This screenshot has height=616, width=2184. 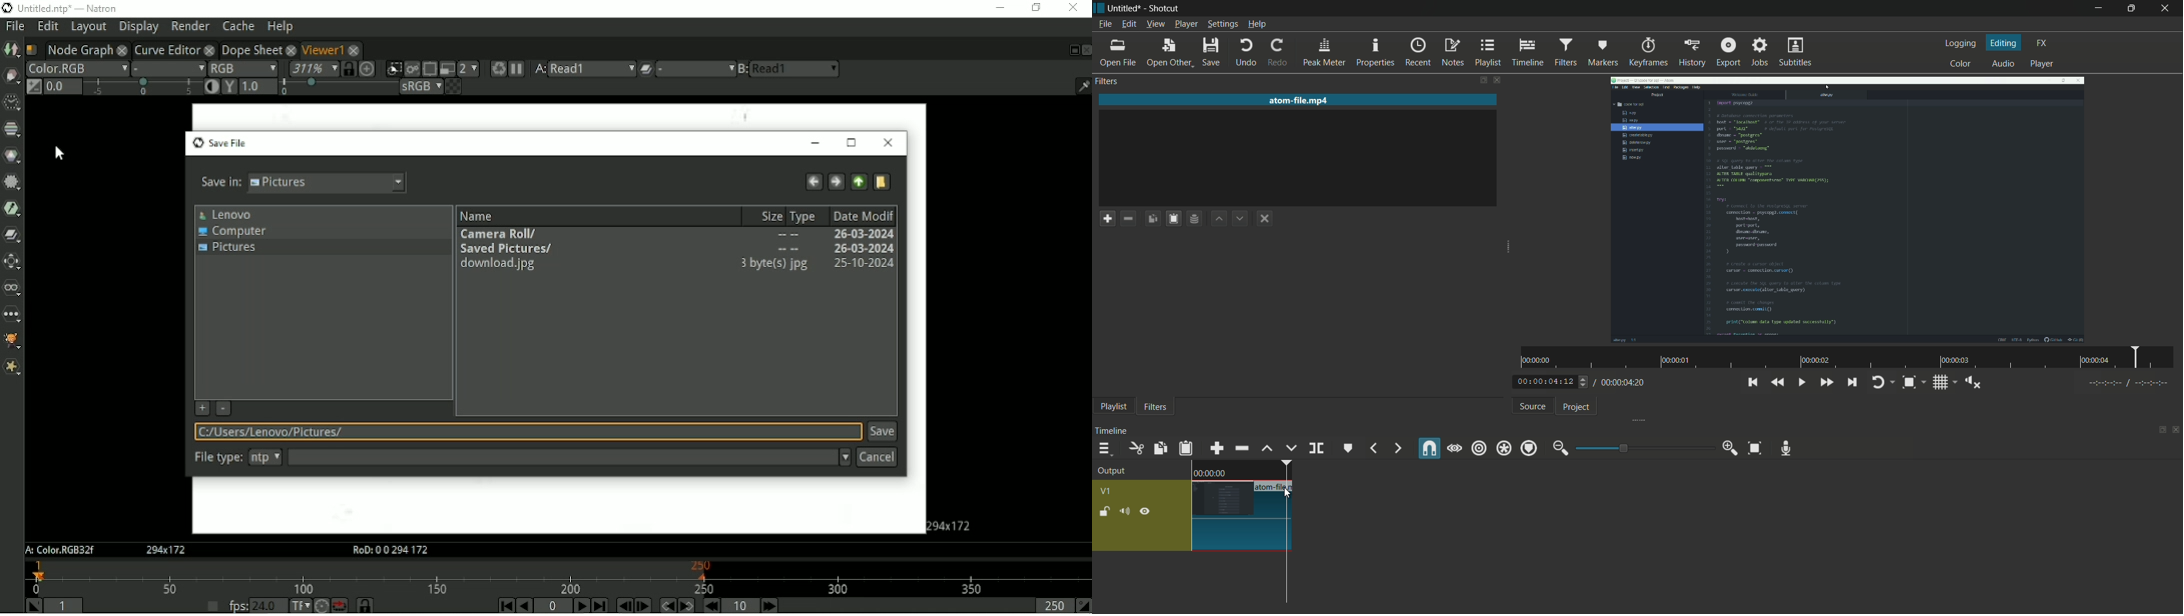 What do you see at coordinates (1728, 52) in the screenshot?
I see `export` at bounding box center [1728, 52].